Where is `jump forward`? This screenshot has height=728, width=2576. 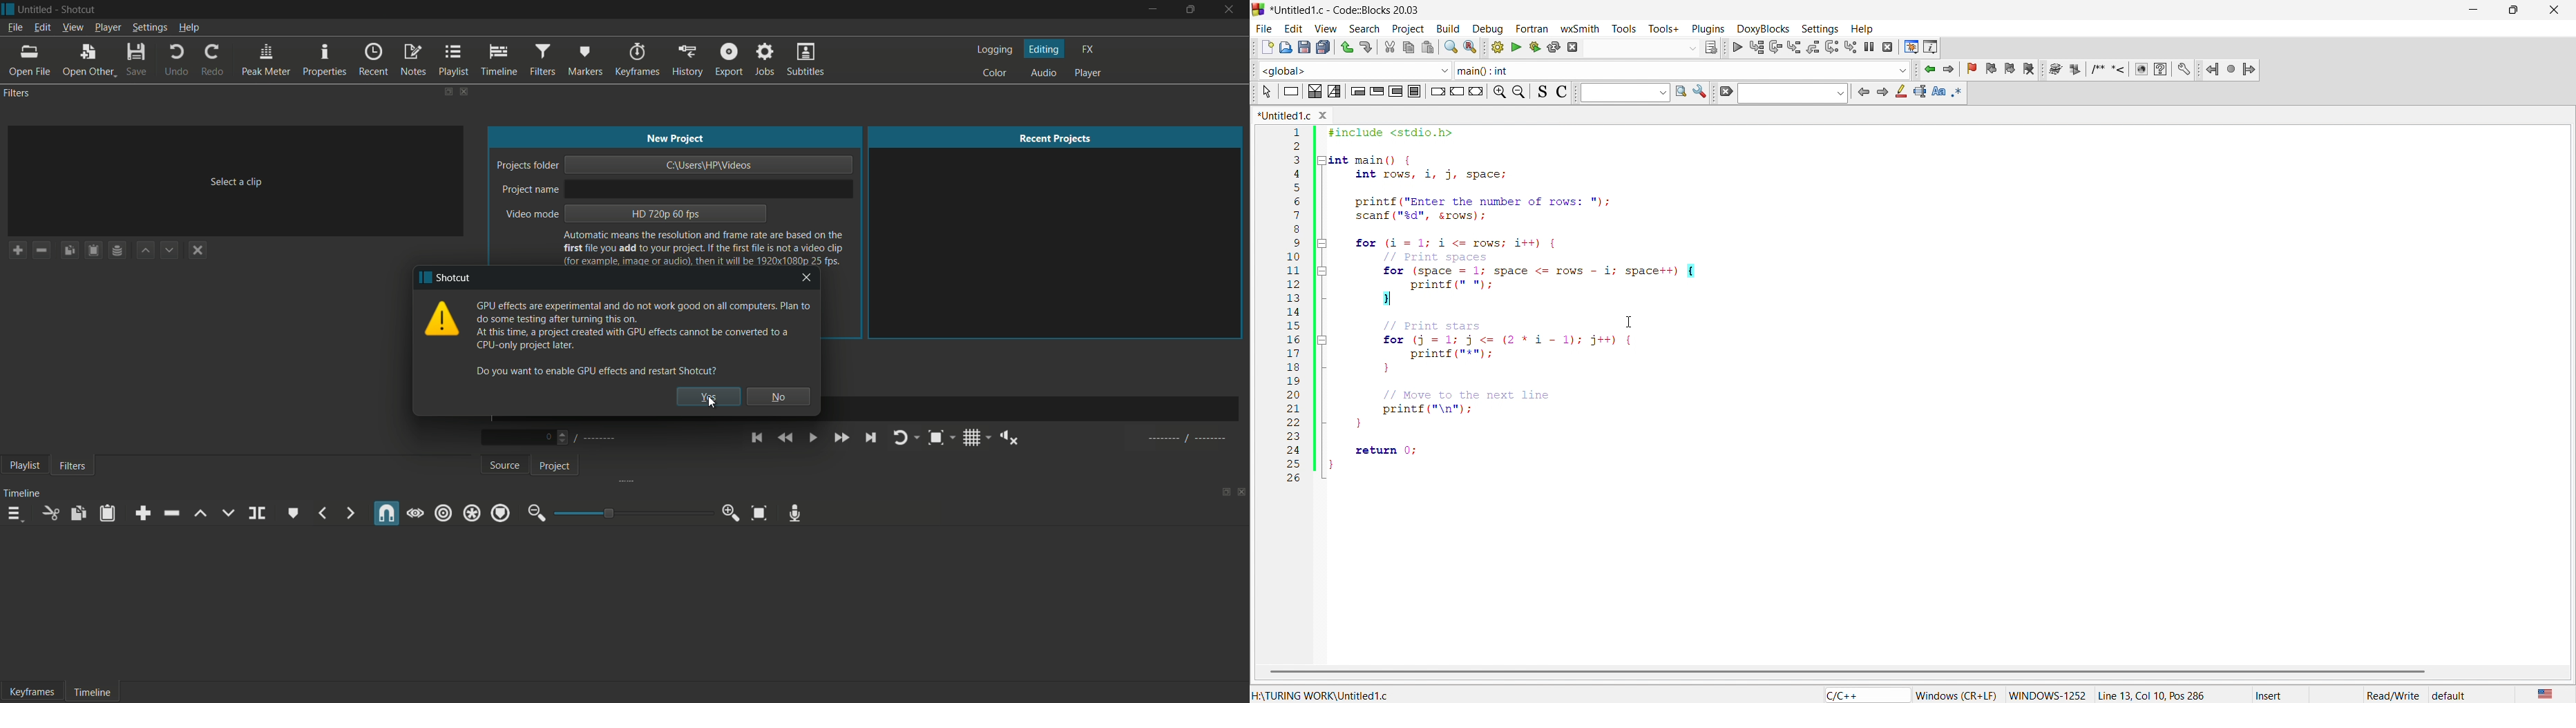
jump forward is located at coordinates (1949, 69).